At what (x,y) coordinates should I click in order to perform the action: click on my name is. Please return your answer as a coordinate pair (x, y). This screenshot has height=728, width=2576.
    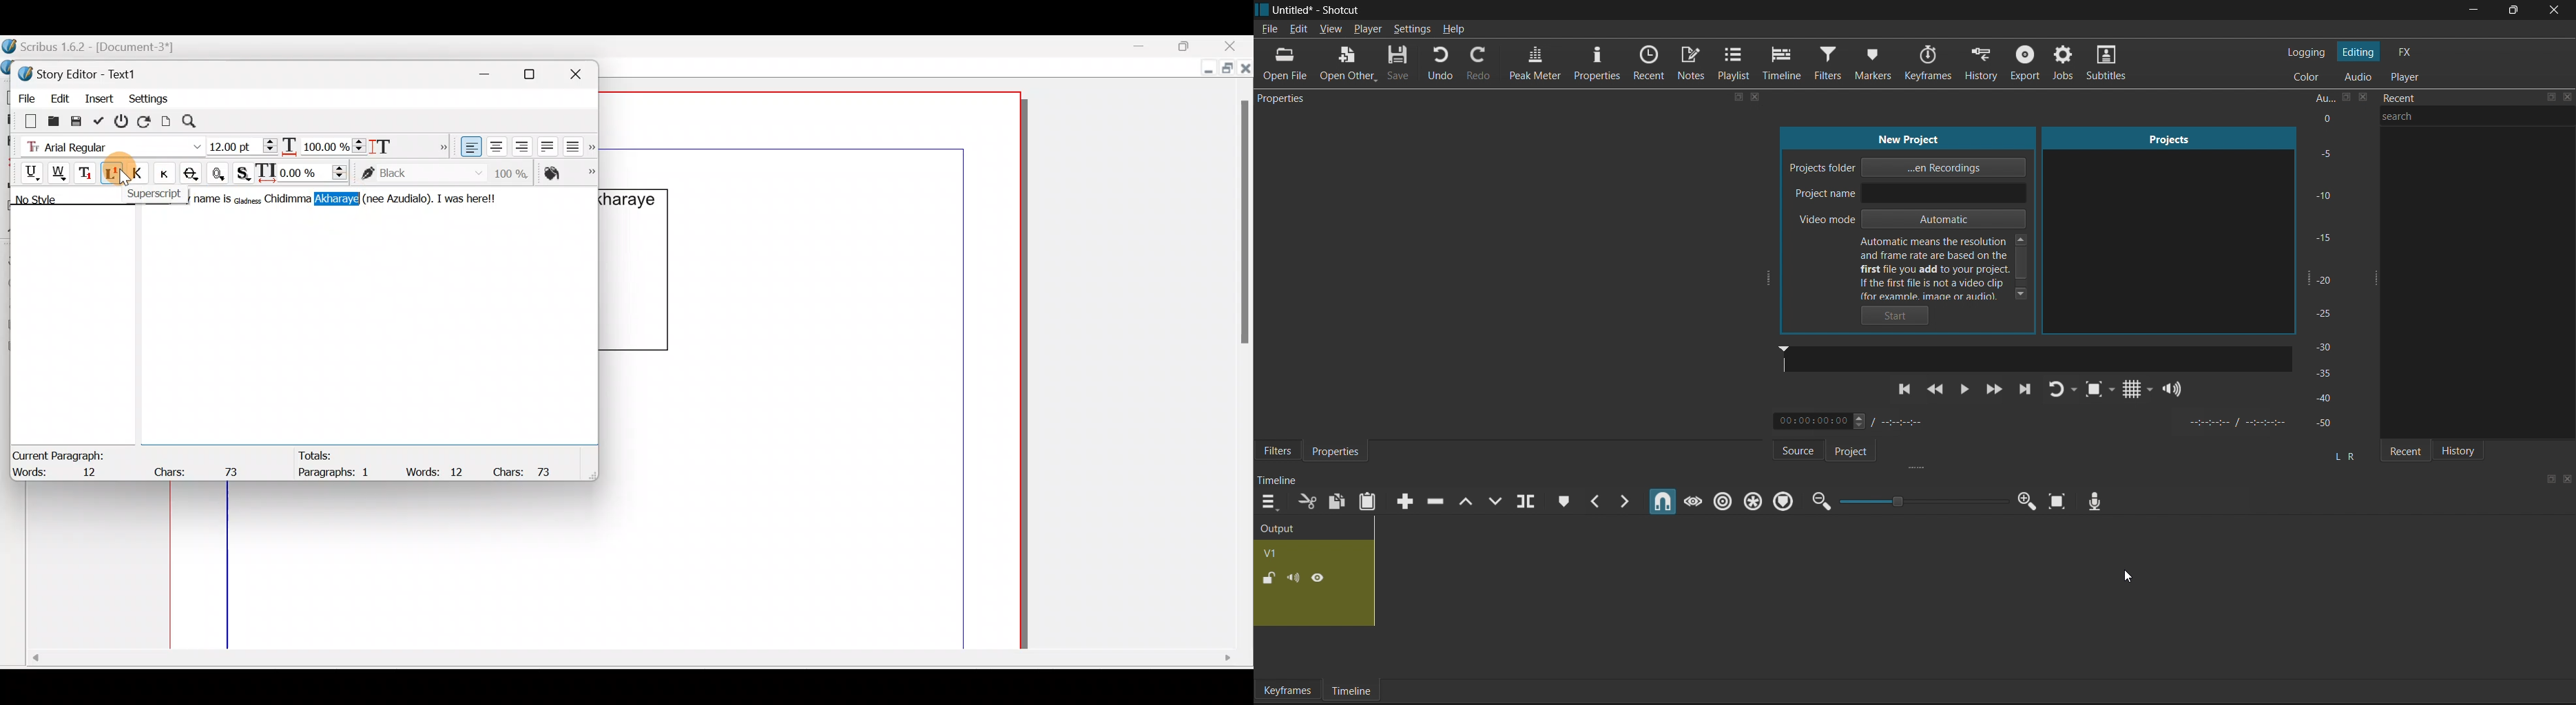
    Looking at the image, I should click on (210, 200).